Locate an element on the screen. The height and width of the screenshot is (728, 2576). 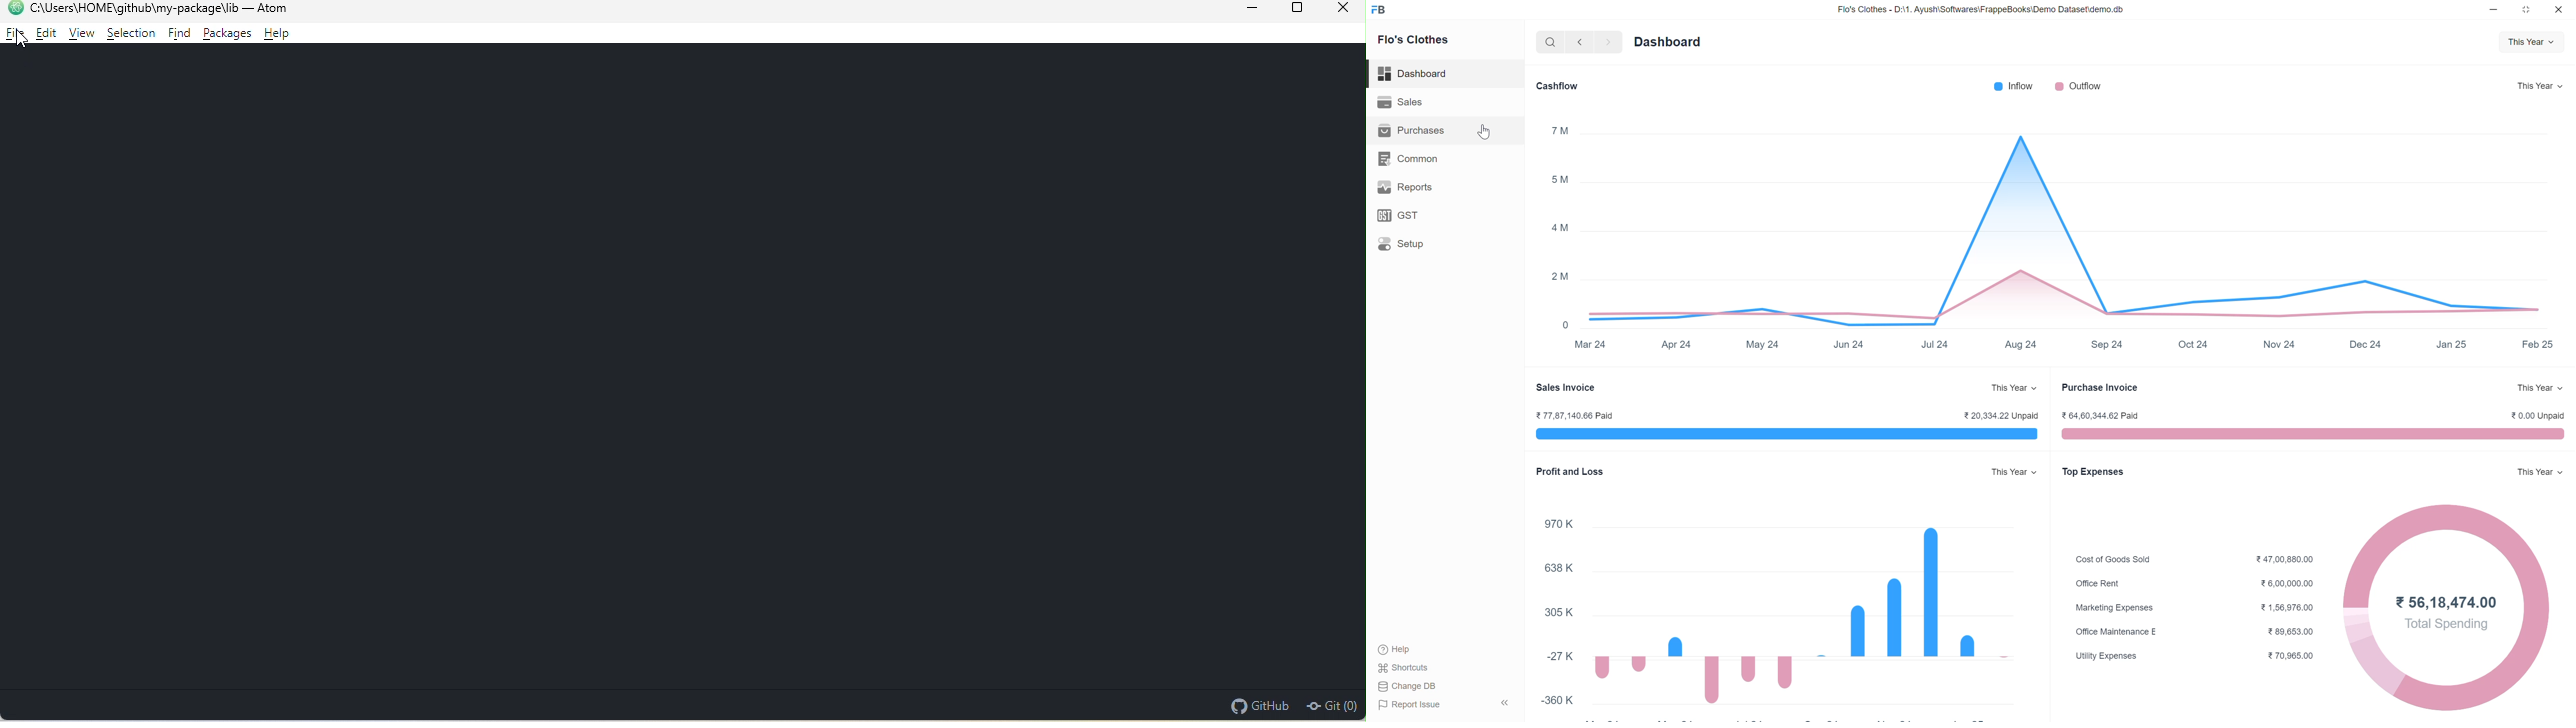
47,00,880.00 is located at coordinates (2287, 558).